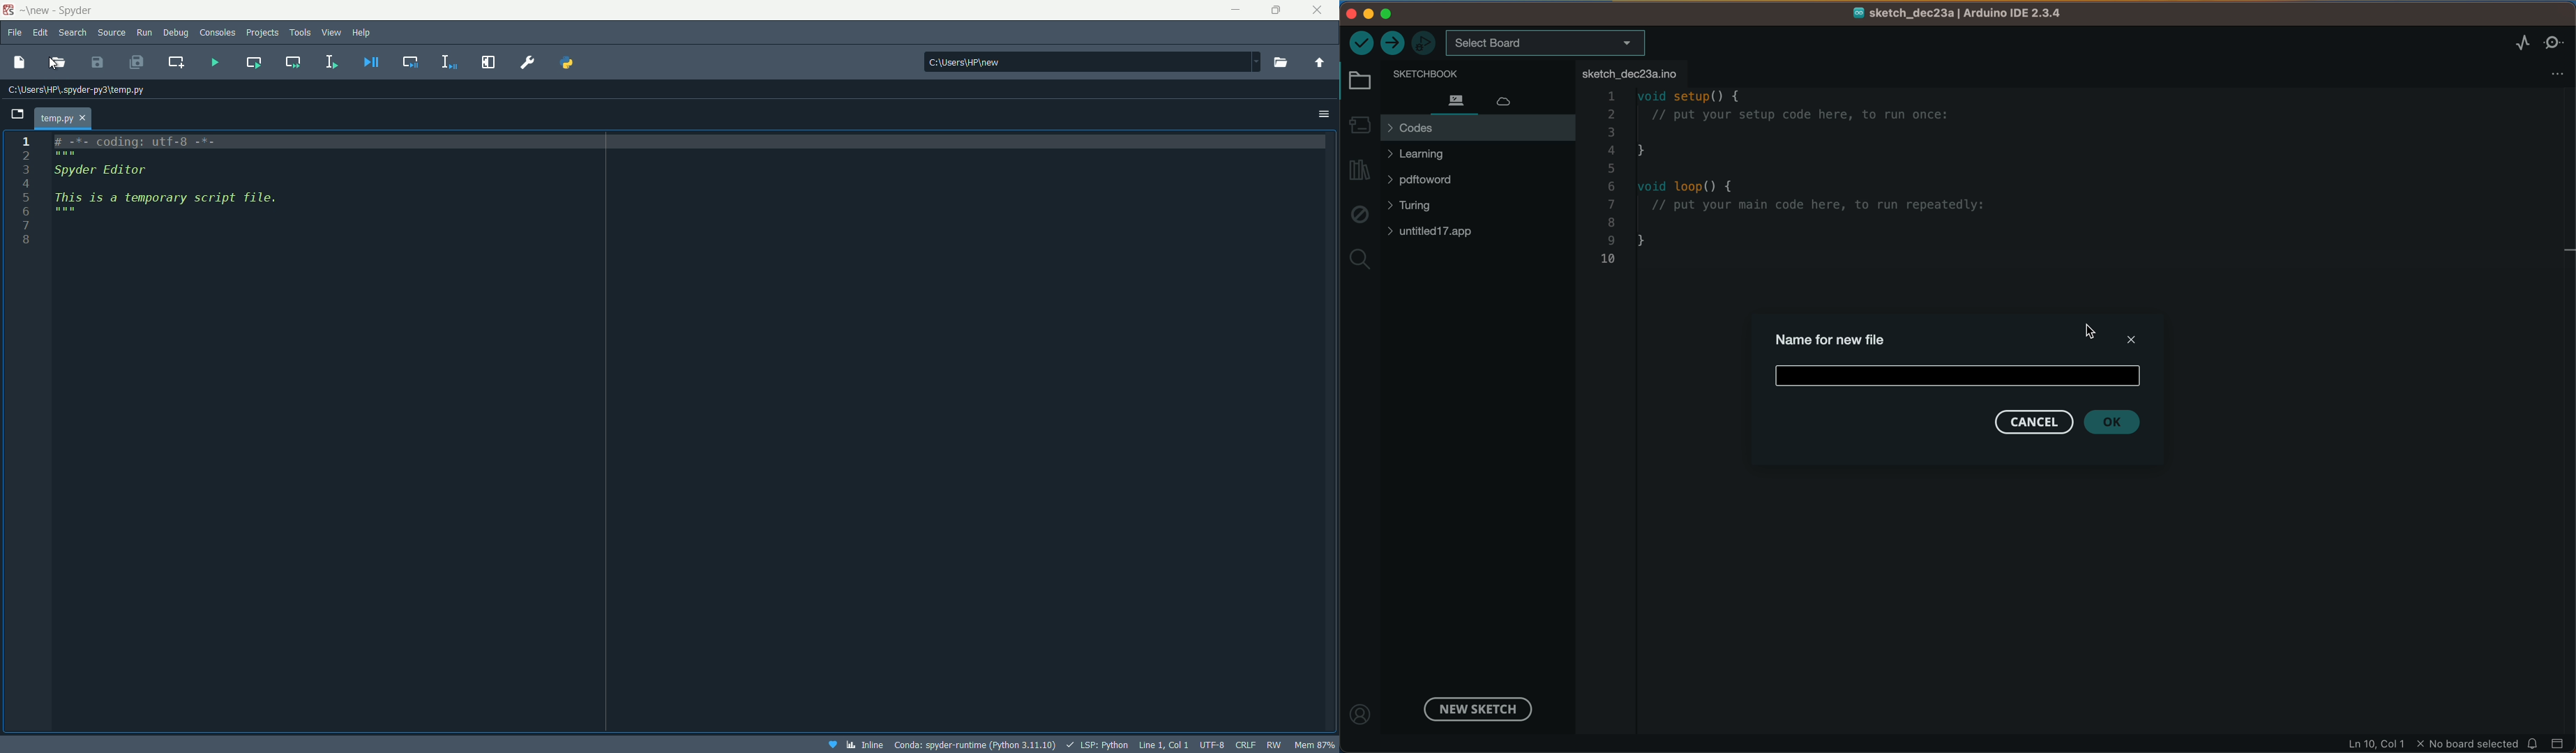 This screenshot has width=2576, height=756. I want to click on name for new file, so click(1837, 338).